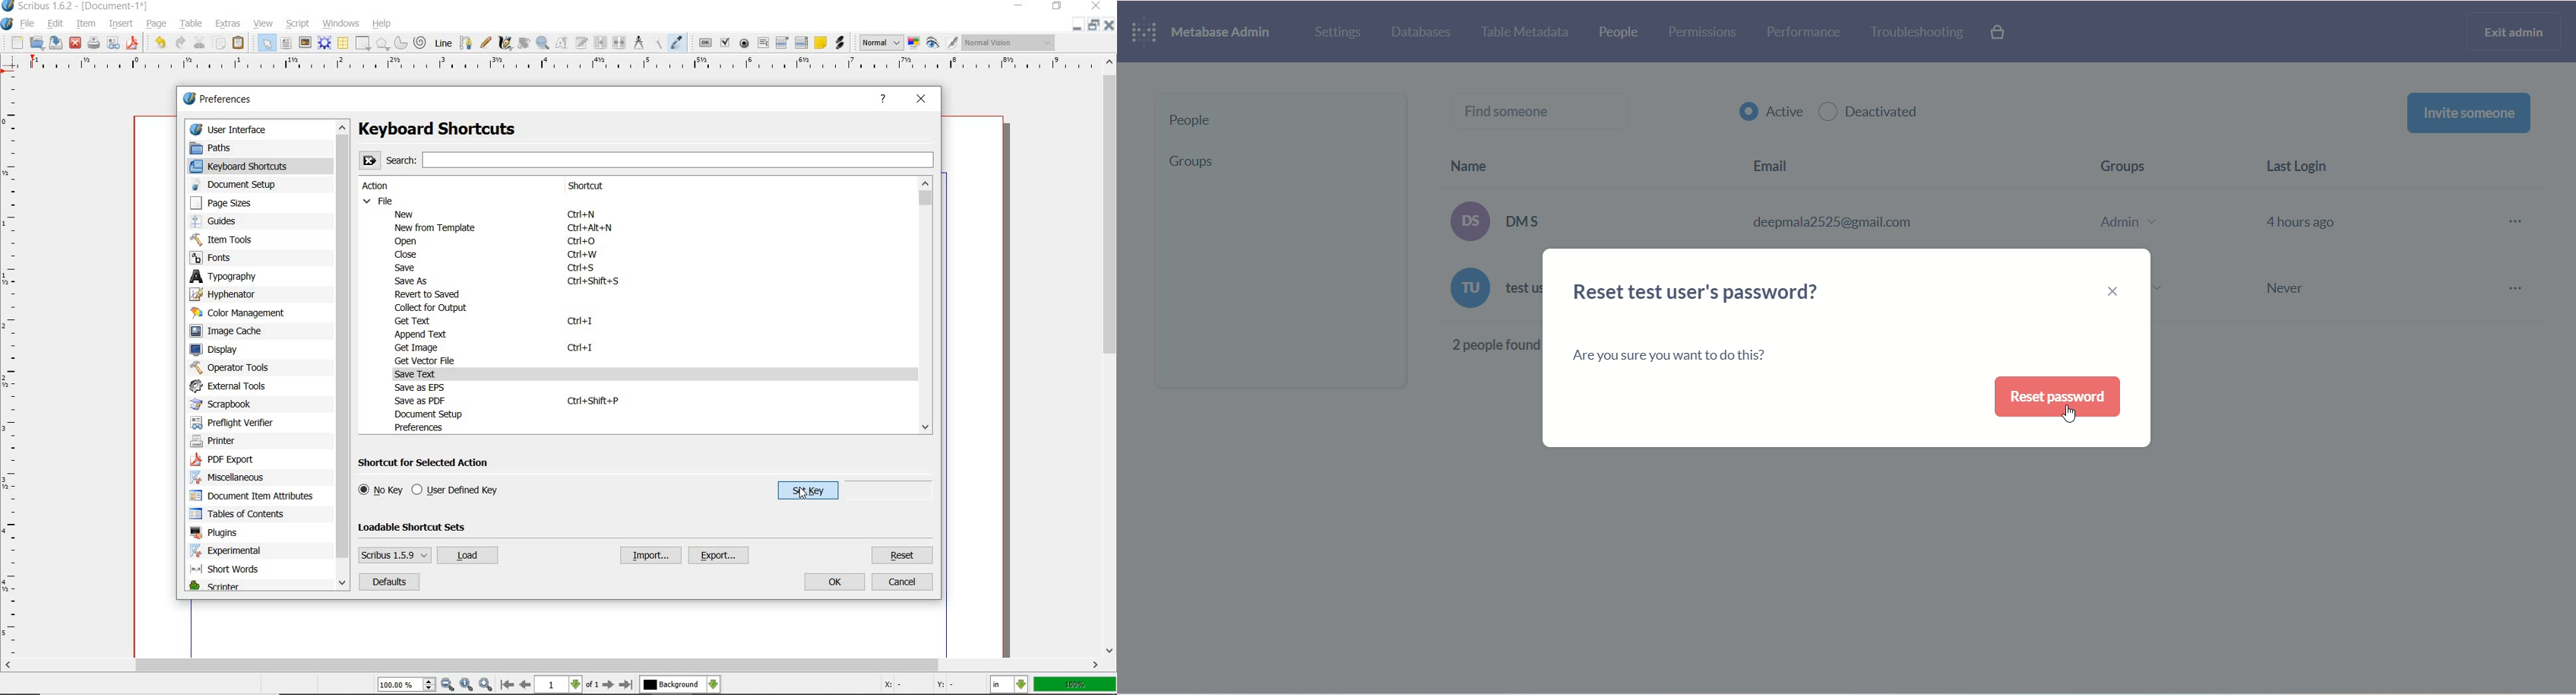 The image size is (2576, 700). I want to click on user defined key, so click(458, 491).